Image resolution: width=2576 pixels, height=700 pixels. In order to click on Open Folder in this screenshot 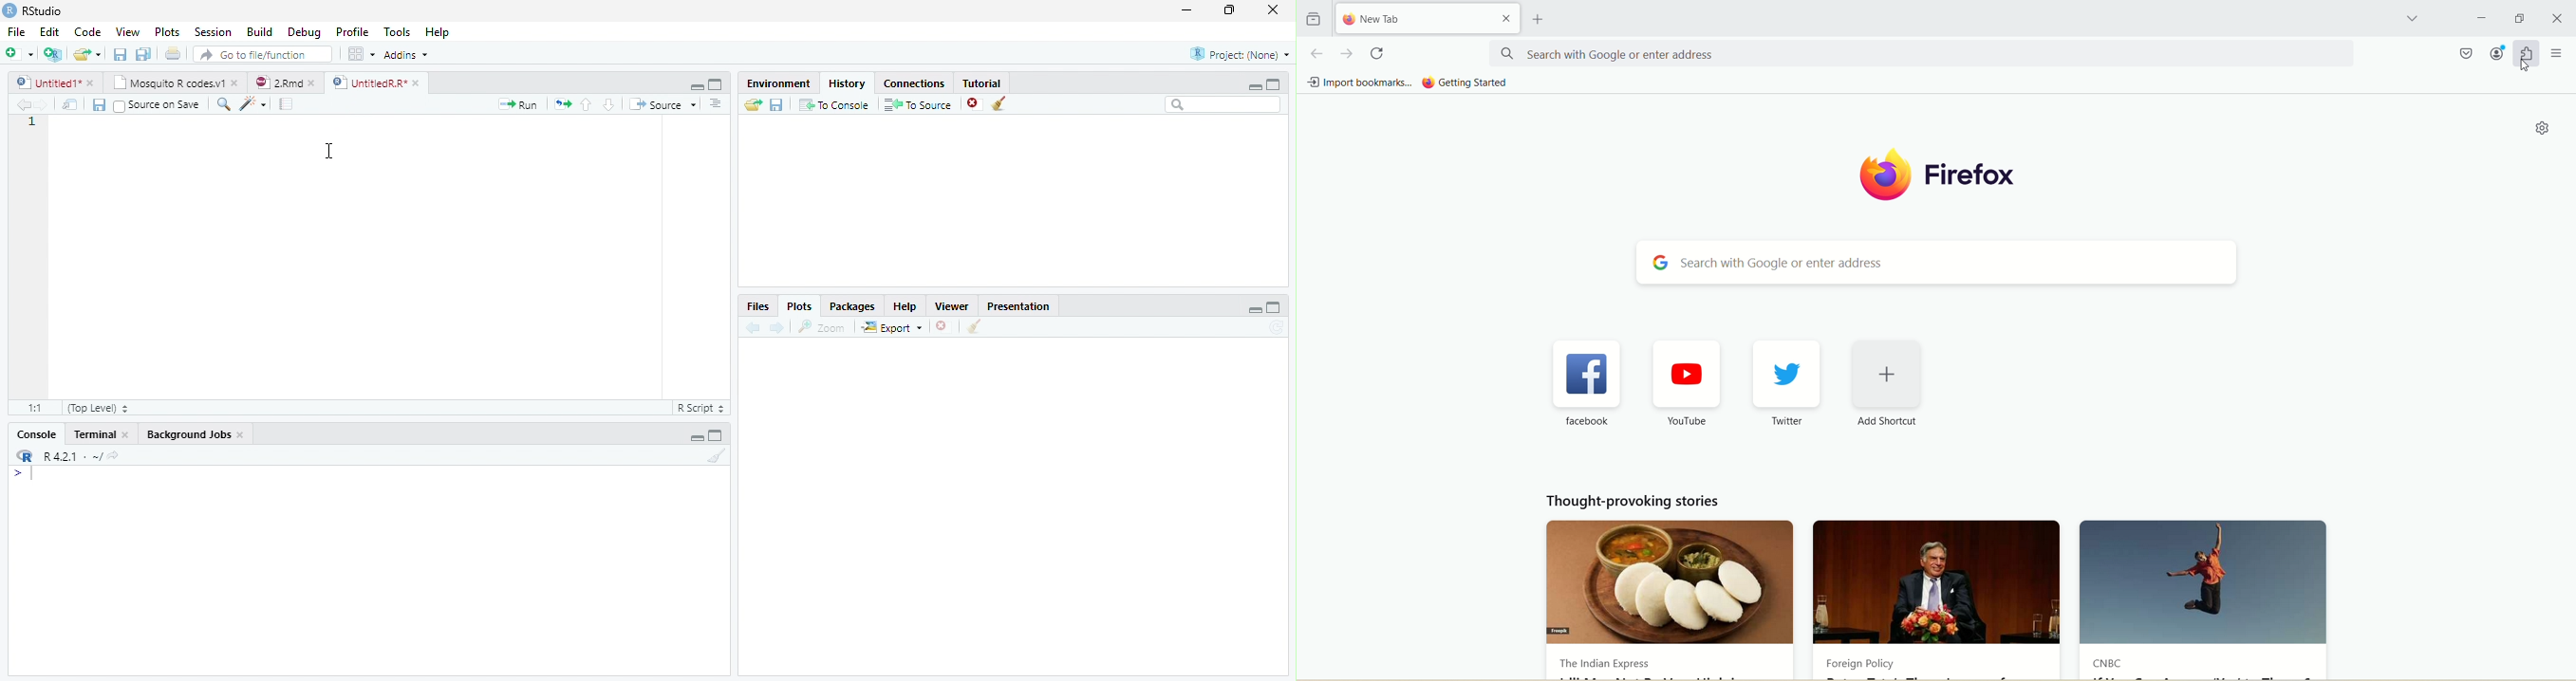, I will do `click(88, 52)`.